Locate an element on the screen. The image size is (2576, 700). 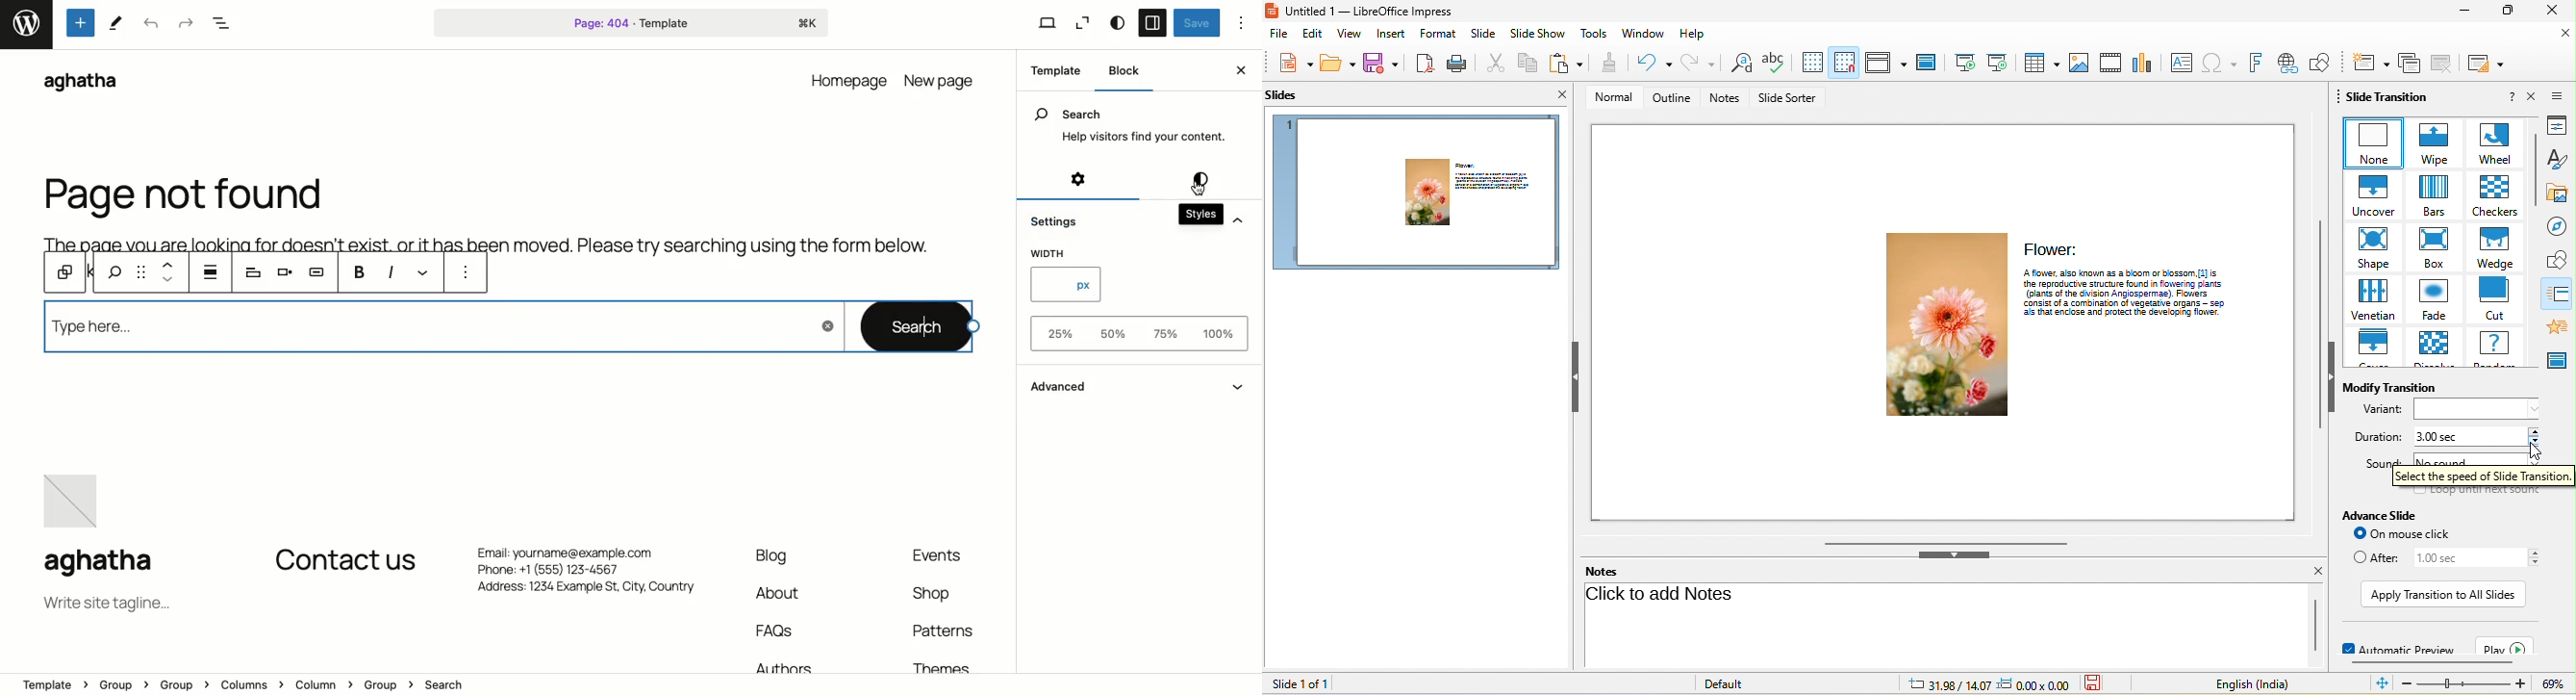
flower is located at coordinates (2051, 247).